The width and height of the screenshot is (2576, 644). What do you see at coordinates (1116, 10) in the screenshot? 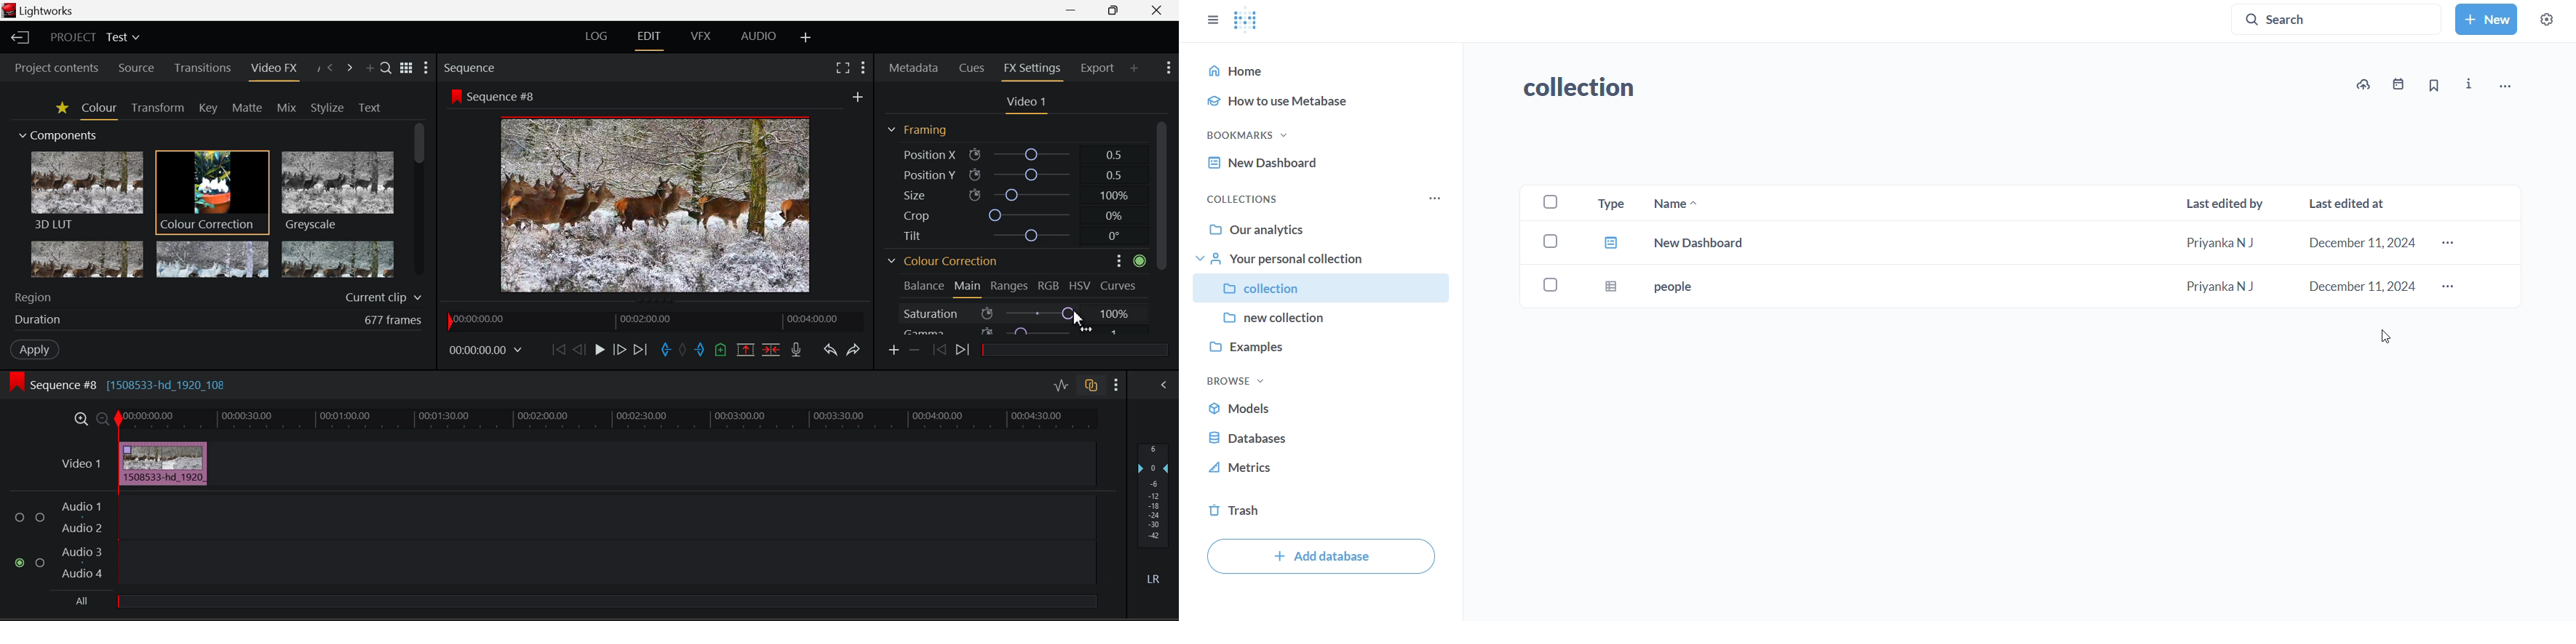
I see `Minimize` at bounding box center [1116, 10].